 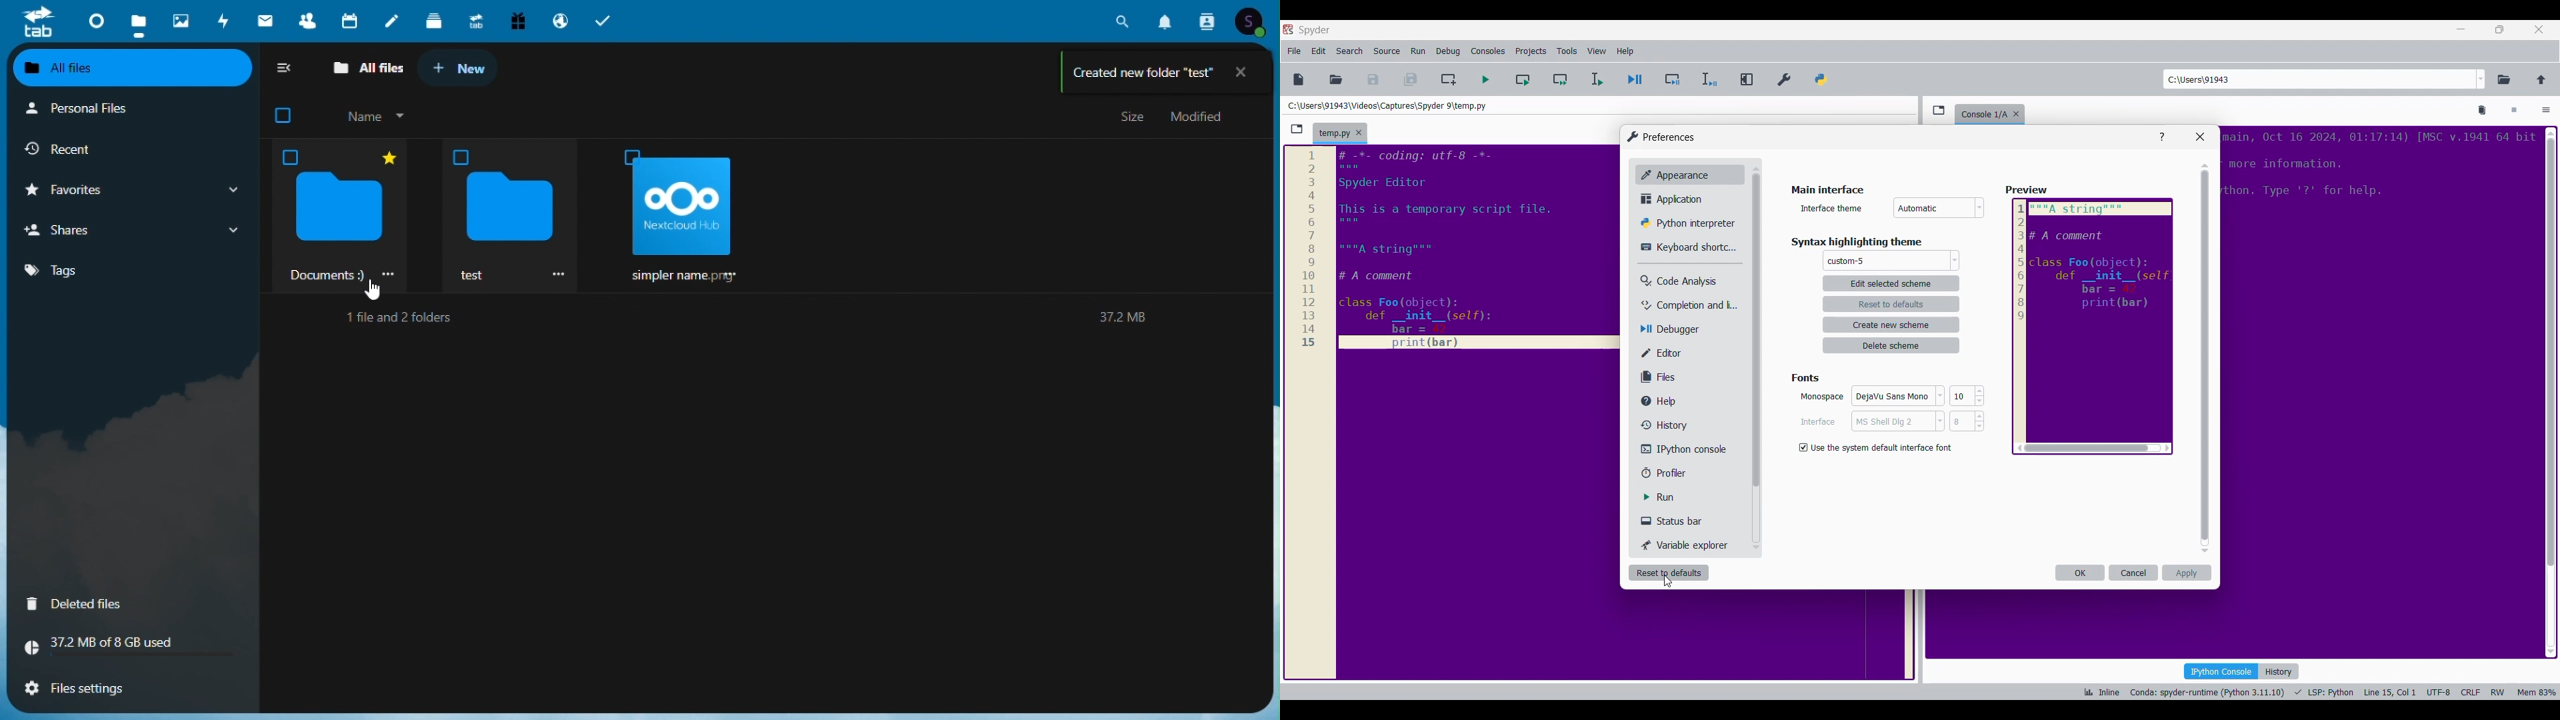 I want to click on Files, so click(x=1689, y=377).